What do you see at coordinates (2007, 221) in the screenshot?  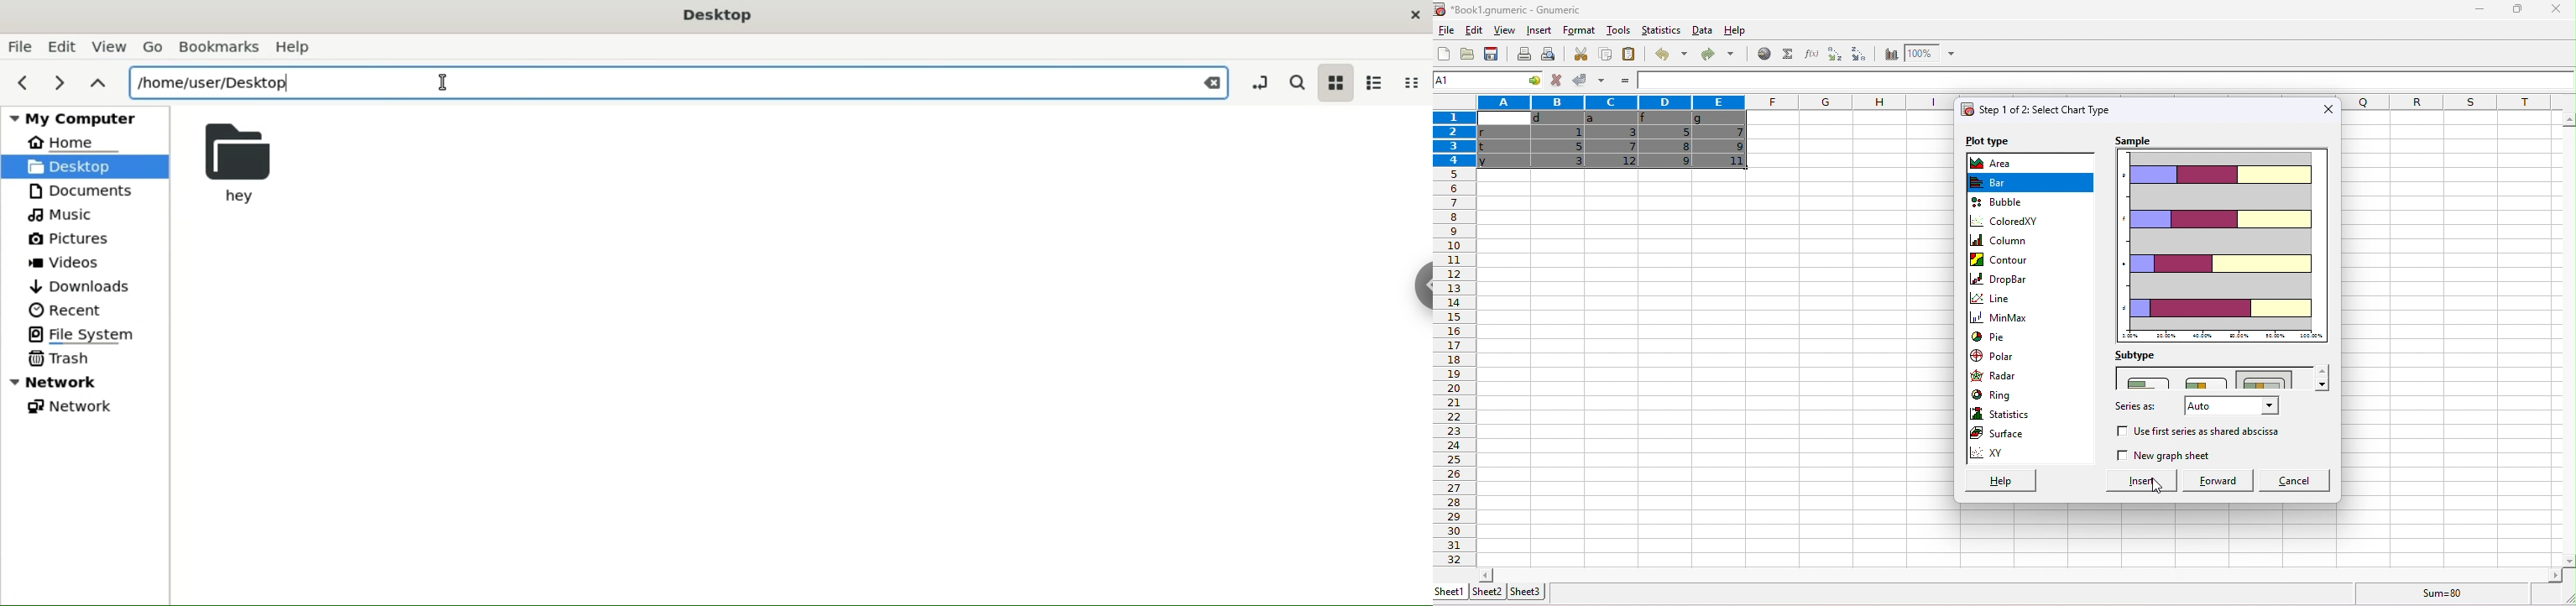 I see `coloredXY` at bounding box center [2007, 221].